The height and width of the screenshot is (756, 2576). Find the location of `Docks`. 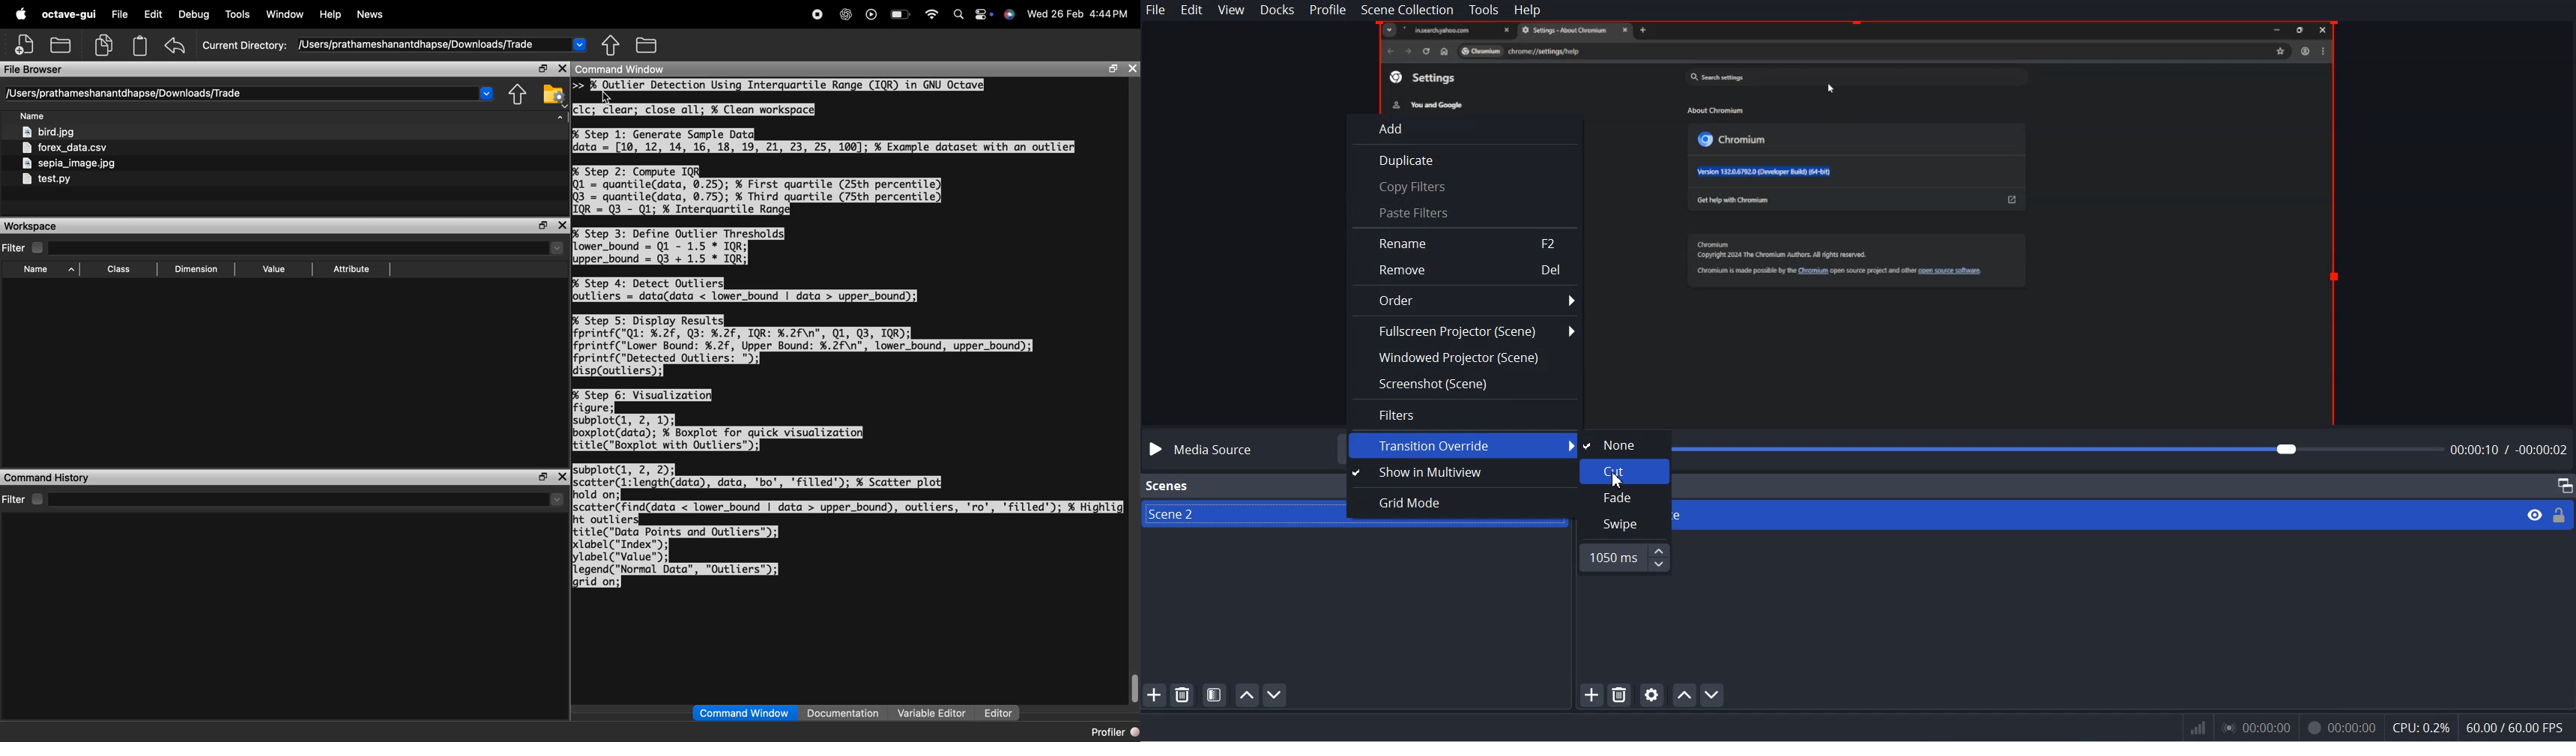

Docks is located at coordinates (1277, 10).